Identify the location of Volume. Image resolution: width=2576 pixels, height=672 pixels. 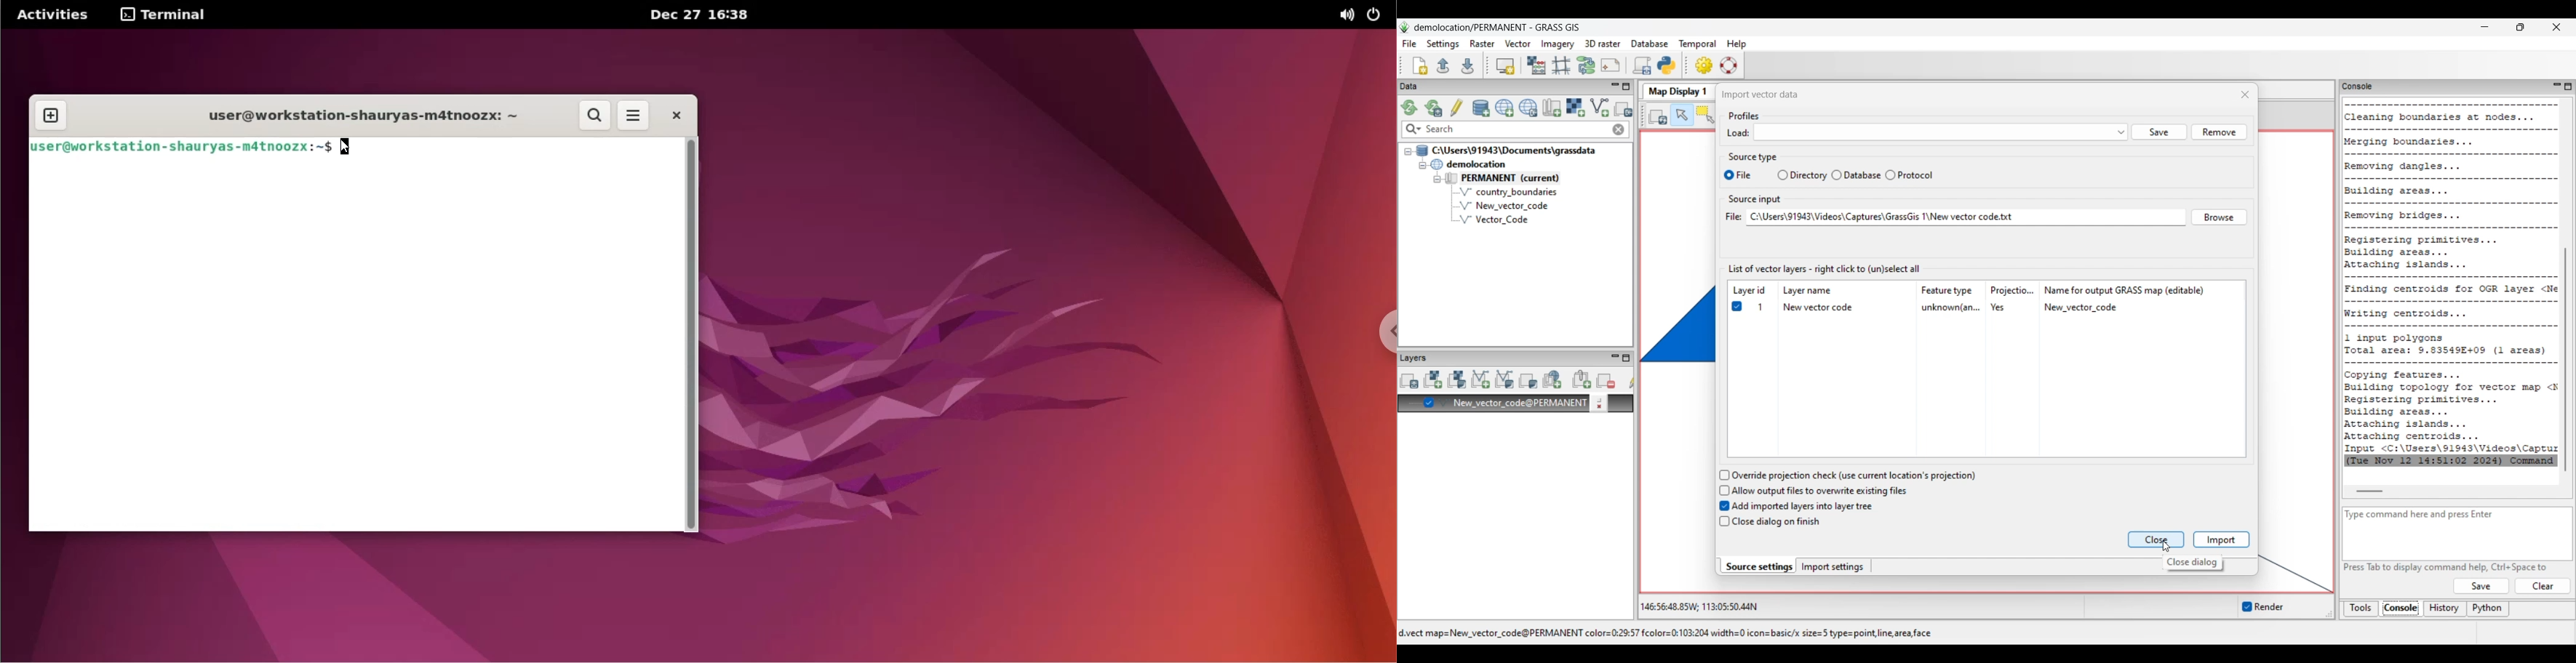
(1339, 15).